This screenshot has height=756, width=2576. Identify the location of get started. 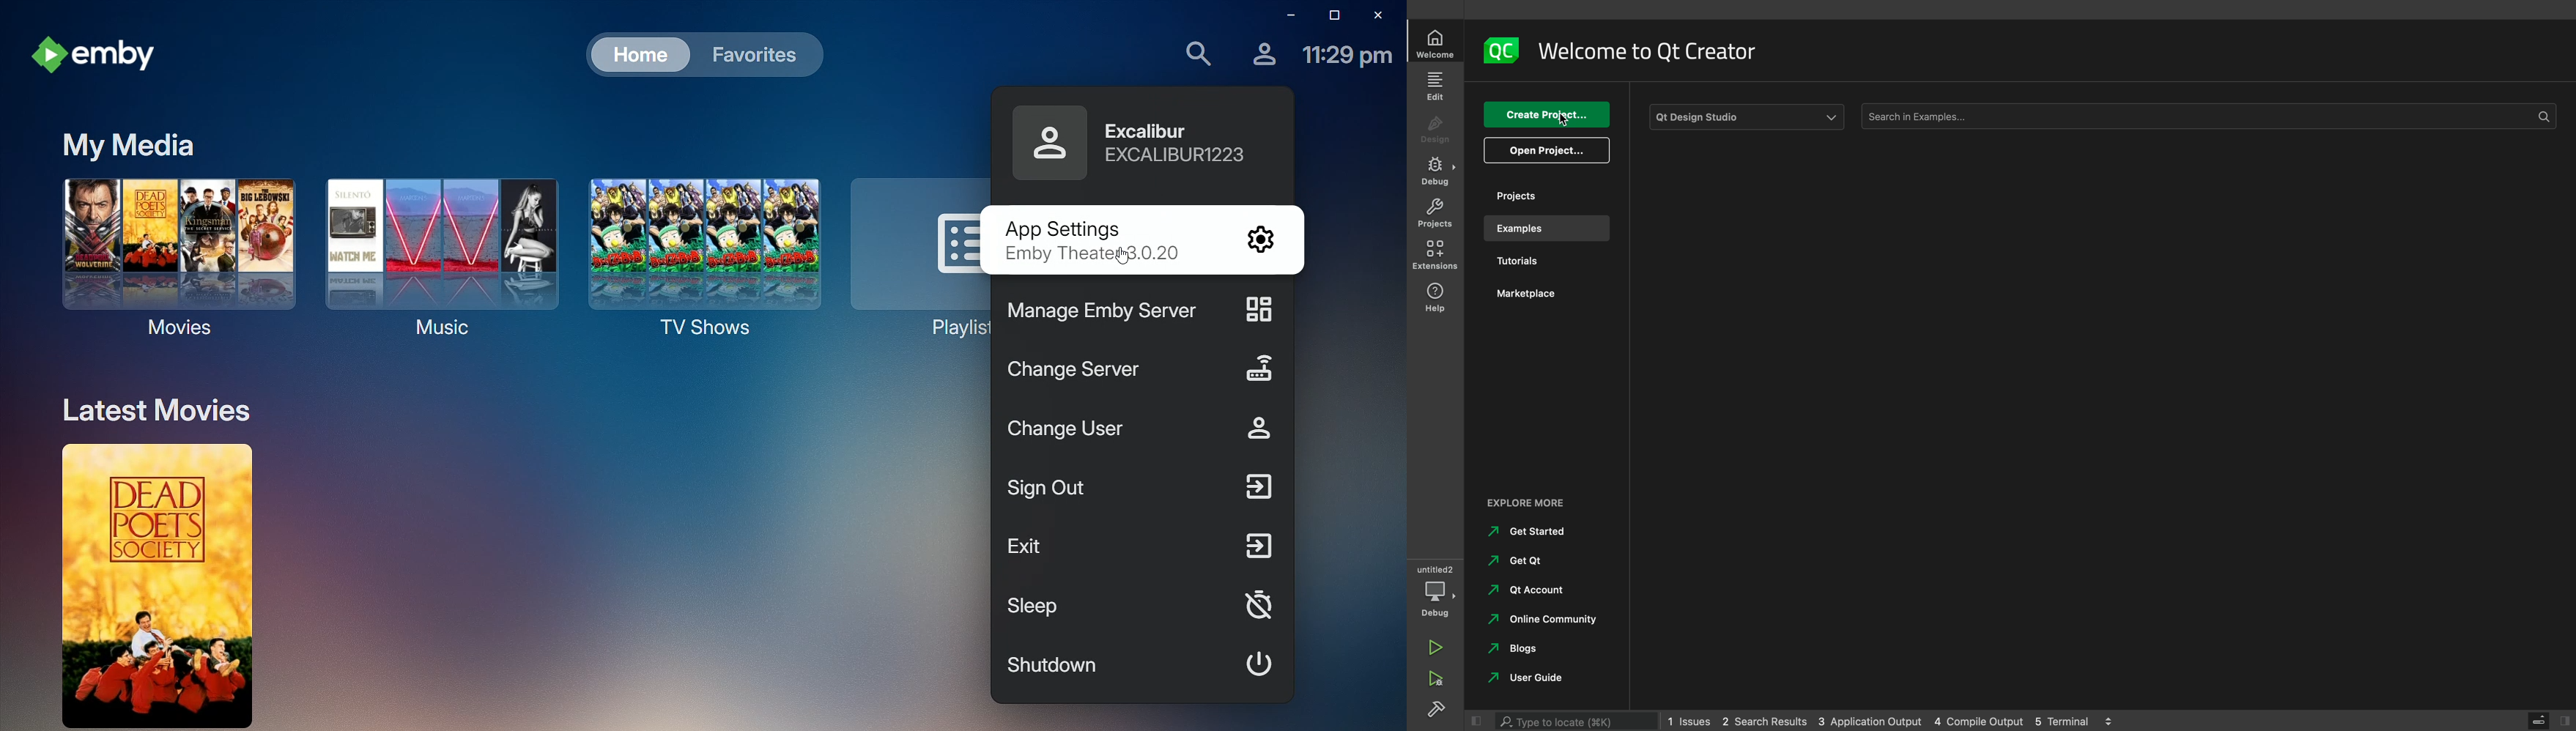
(1528, 532).